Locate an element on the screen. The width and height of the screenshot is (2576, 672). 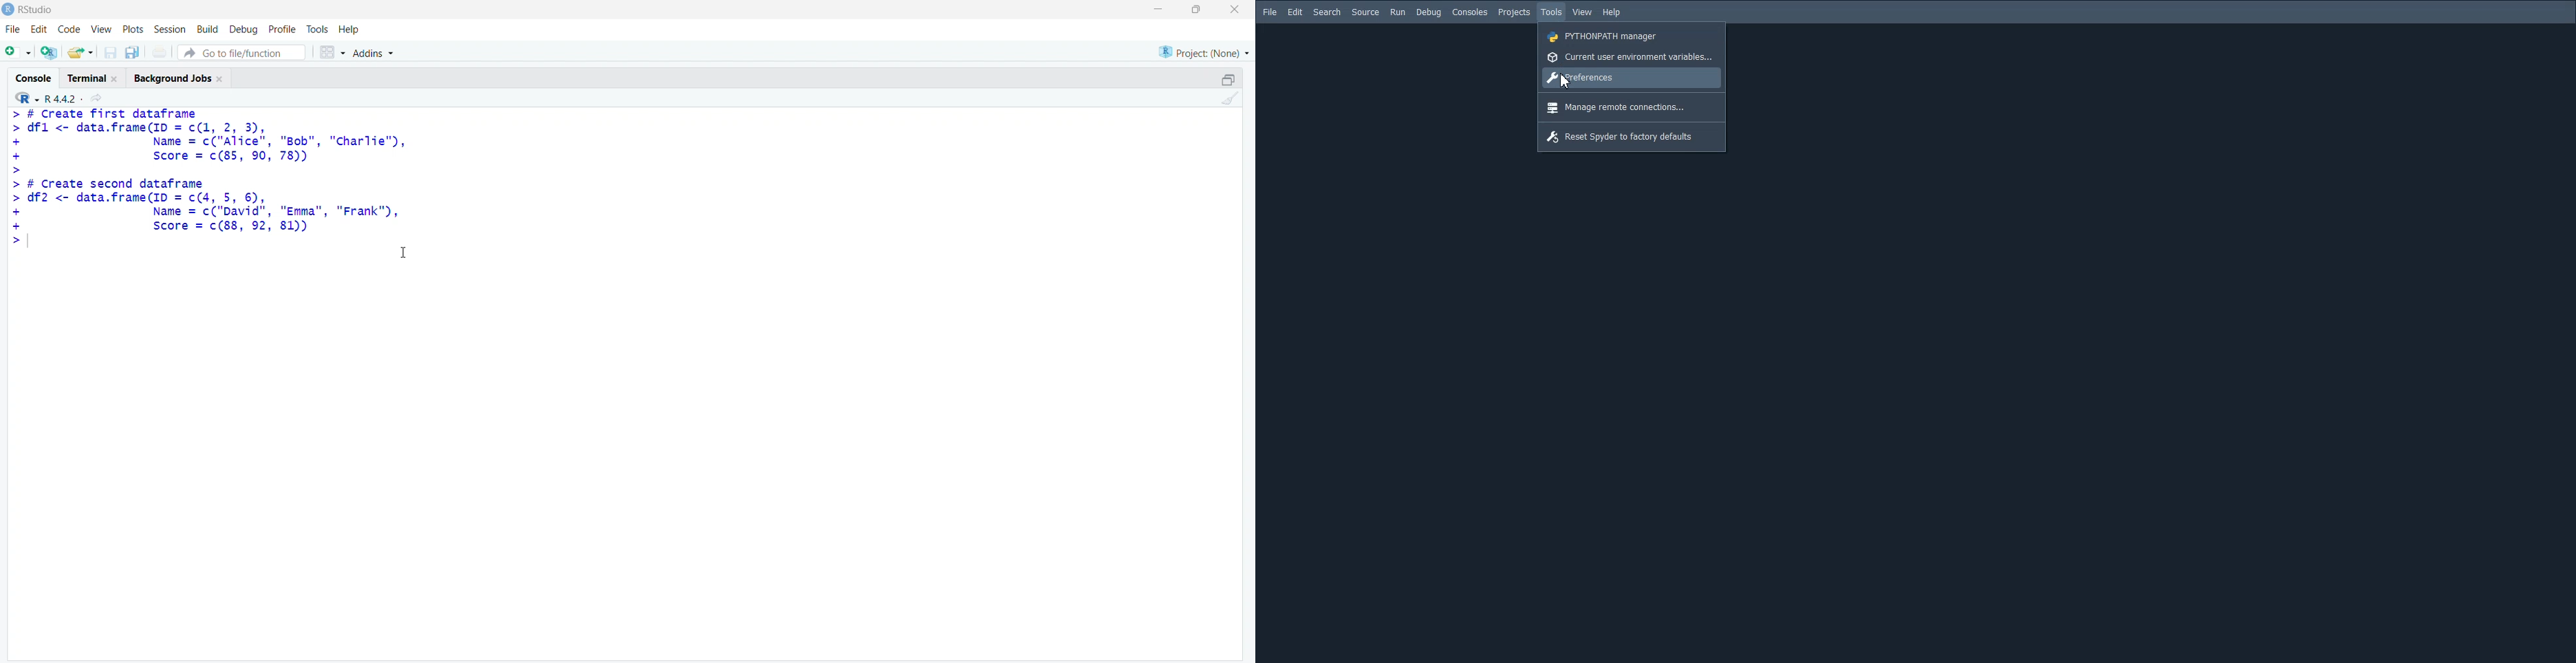
Help is located at coordinates (349, 29).